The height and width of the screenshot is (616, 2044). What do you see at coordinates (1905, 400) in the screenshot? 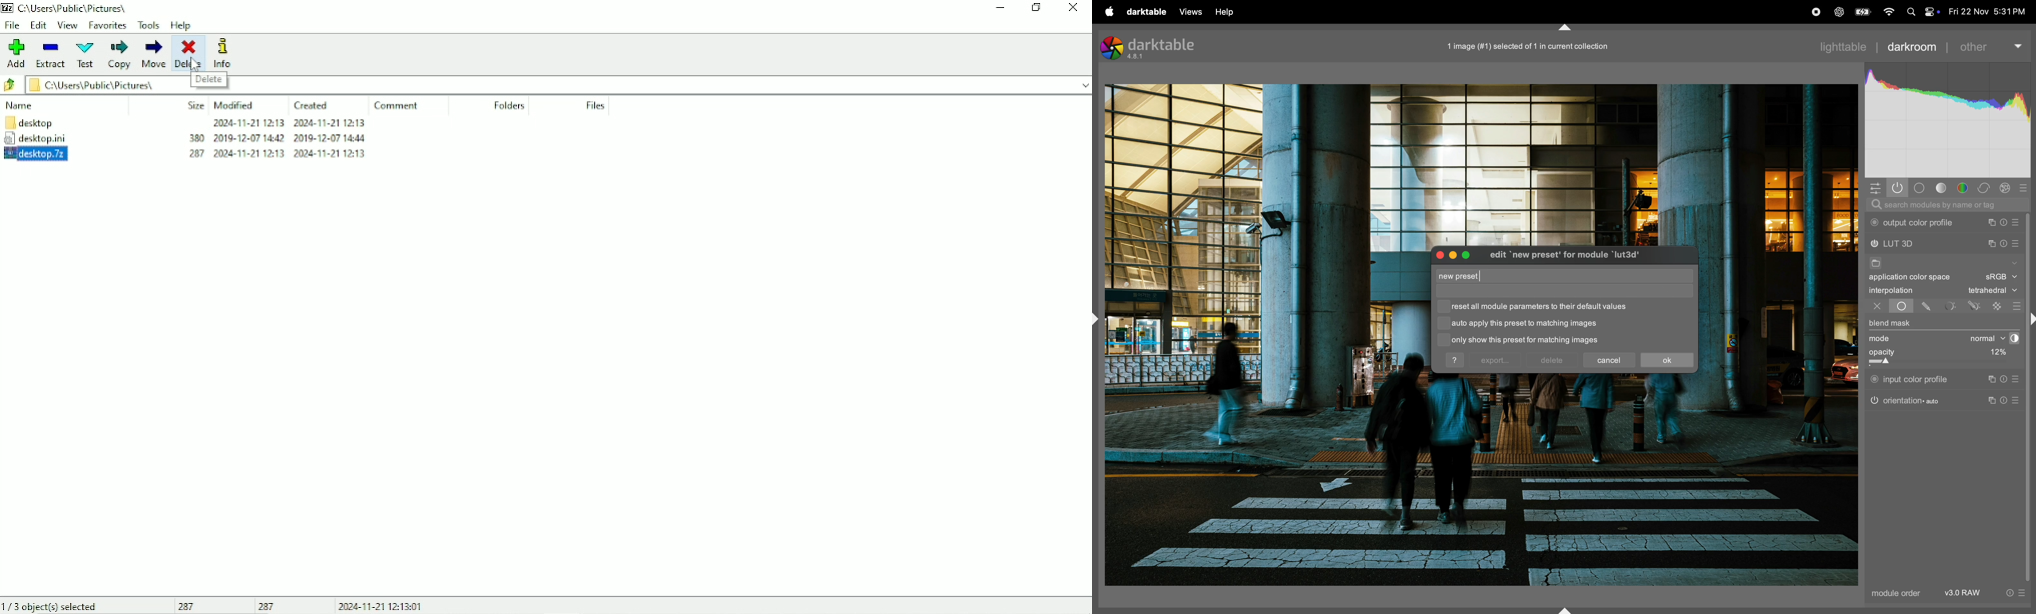
I see `orientation` at bounding box center [1905, 400].